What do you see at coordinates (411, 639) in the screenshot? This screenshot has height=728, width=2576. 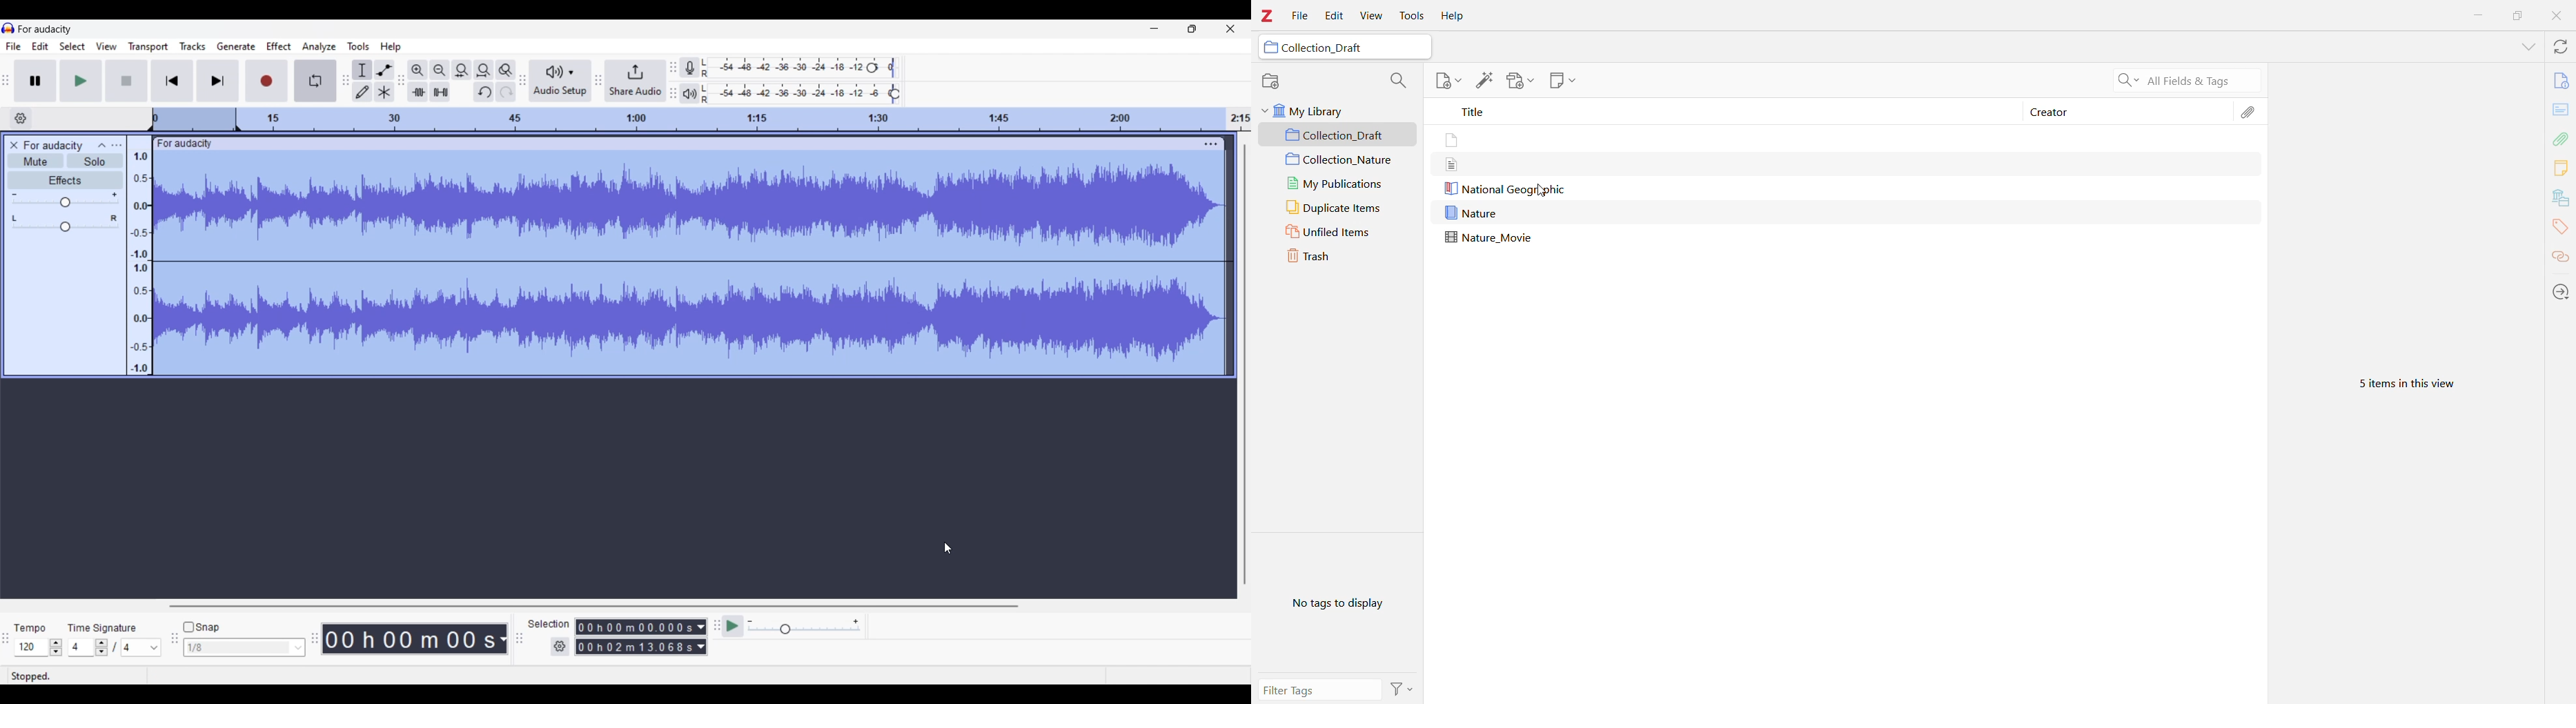 I see `Duration of recorded audio` at bounding box center [411, 639].